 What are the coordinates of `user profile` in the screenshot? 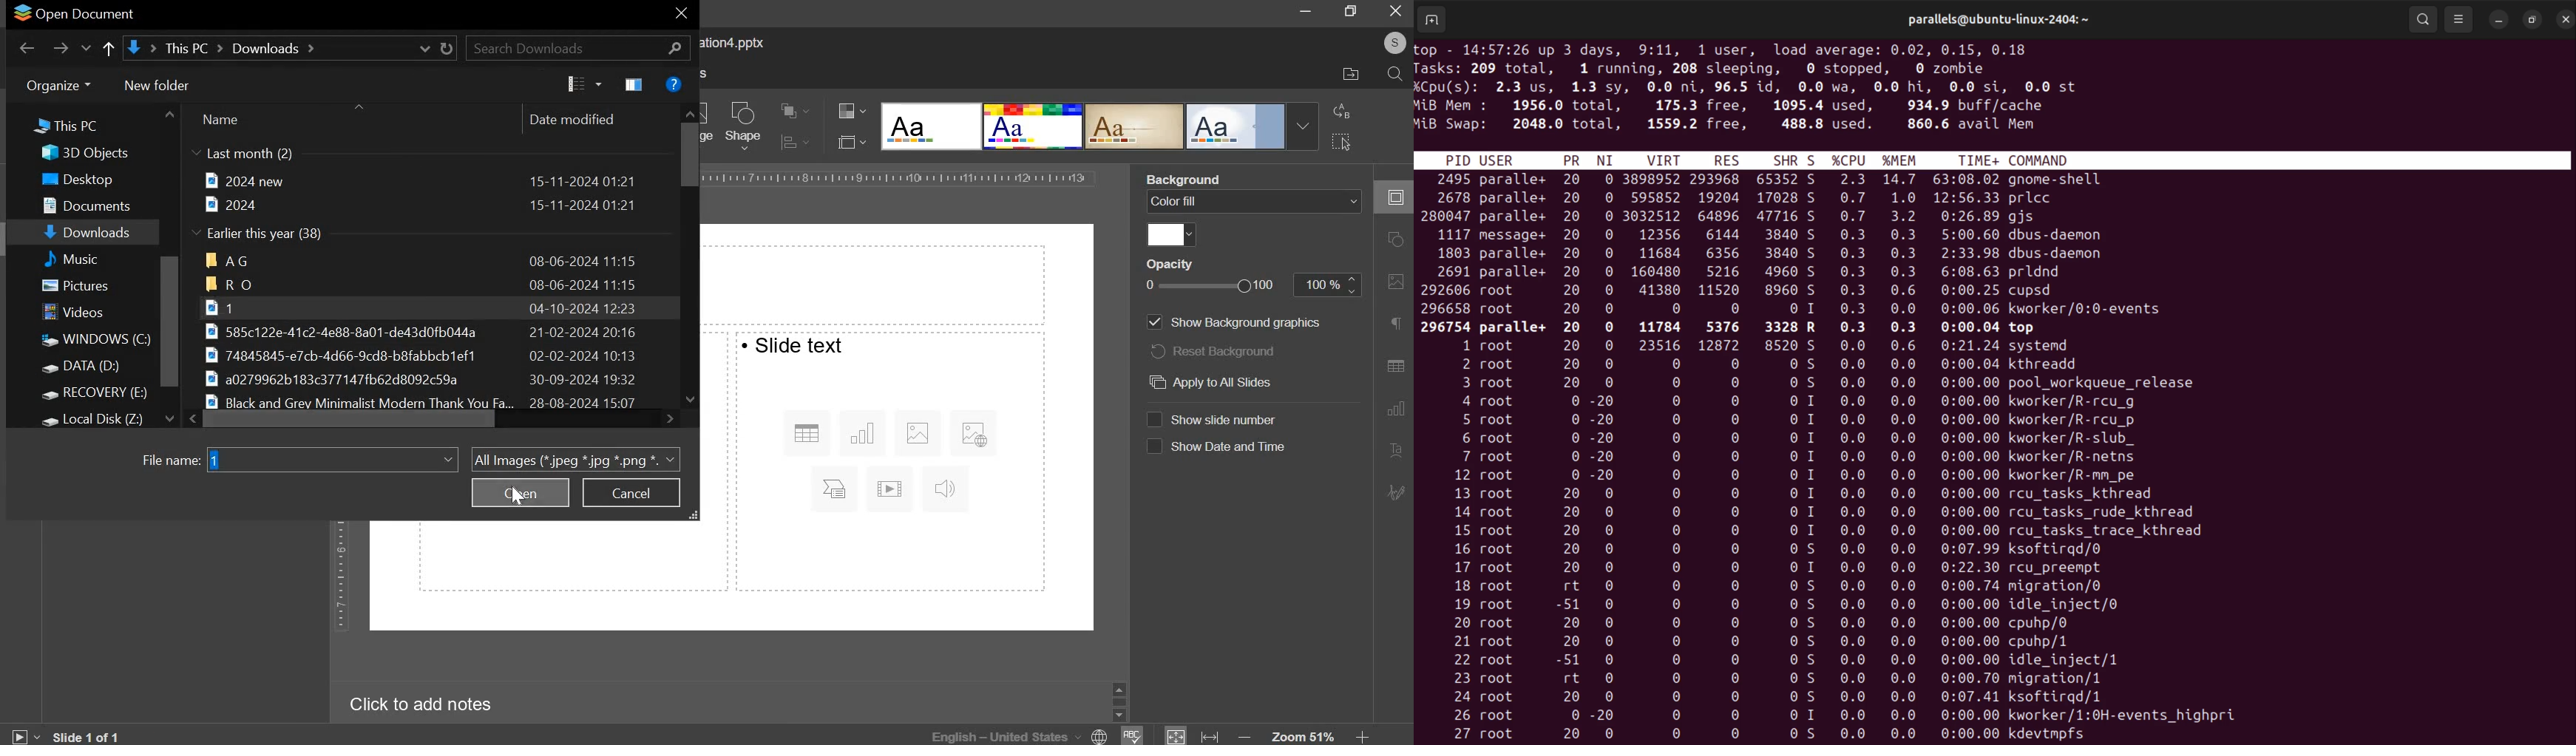 It's located at (1394, 43).